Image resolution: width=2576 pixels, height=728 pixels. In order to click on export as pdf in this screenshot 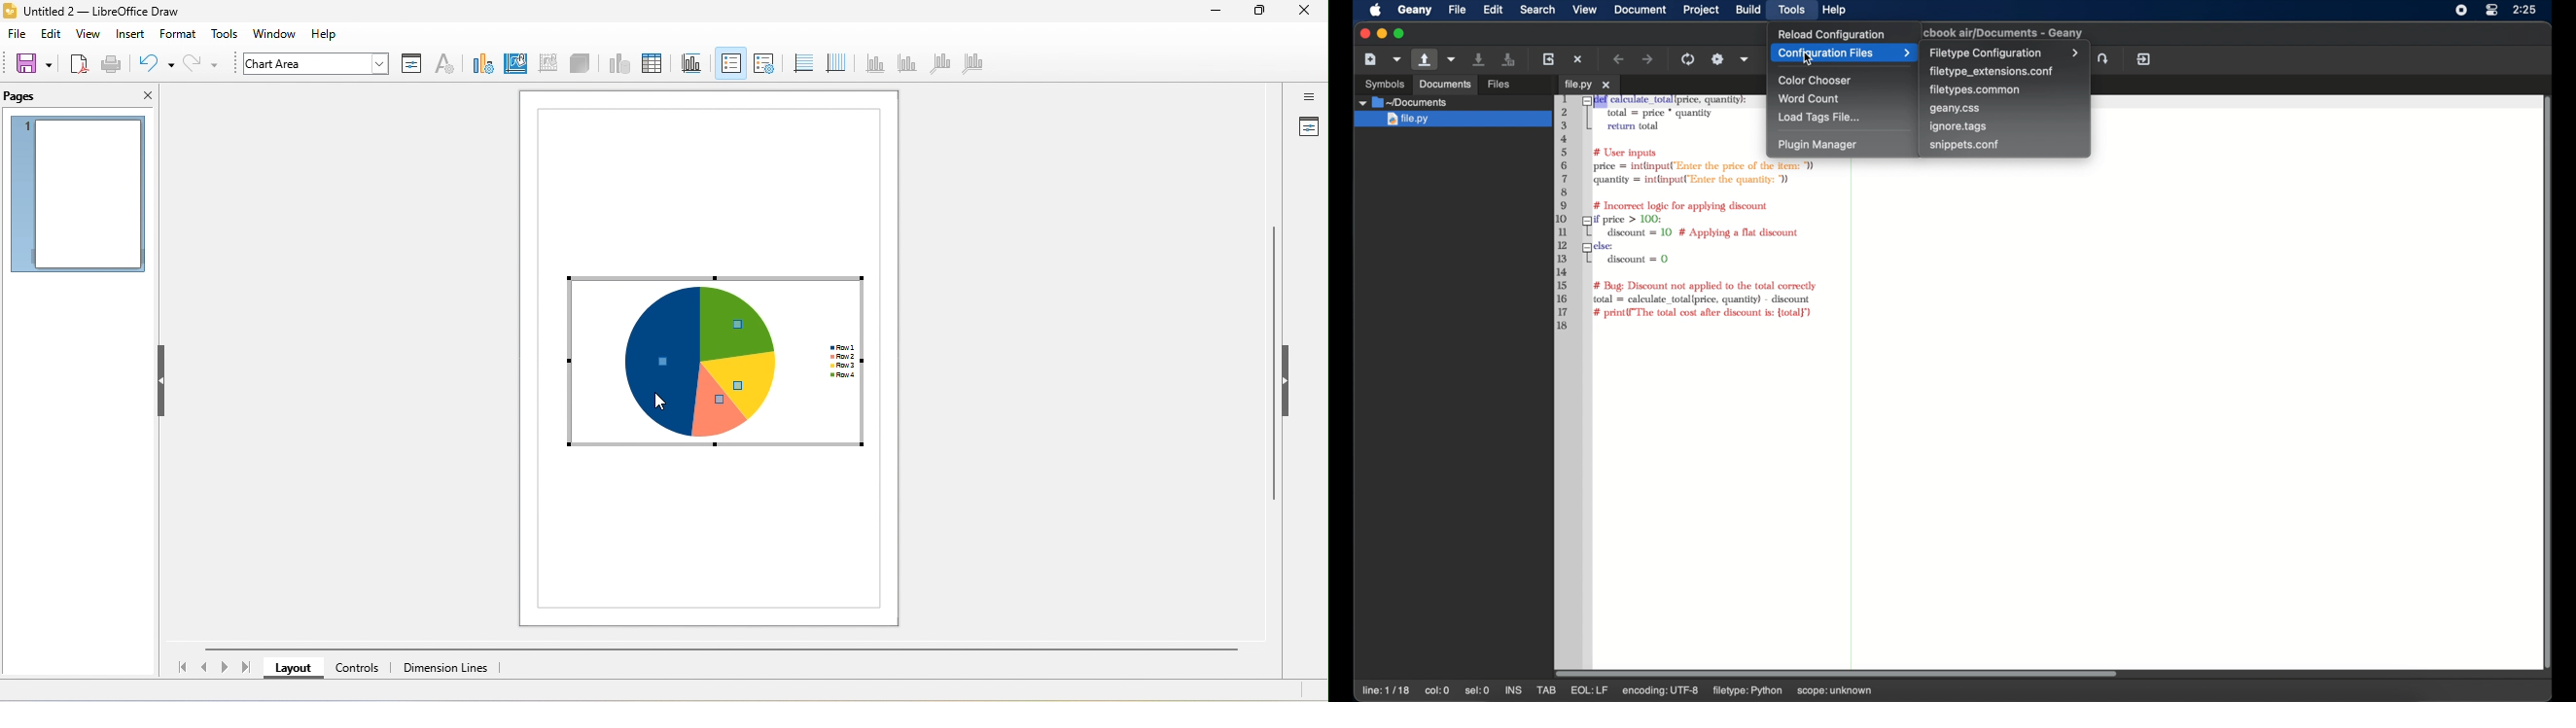, I will do `click(79, 63)`.